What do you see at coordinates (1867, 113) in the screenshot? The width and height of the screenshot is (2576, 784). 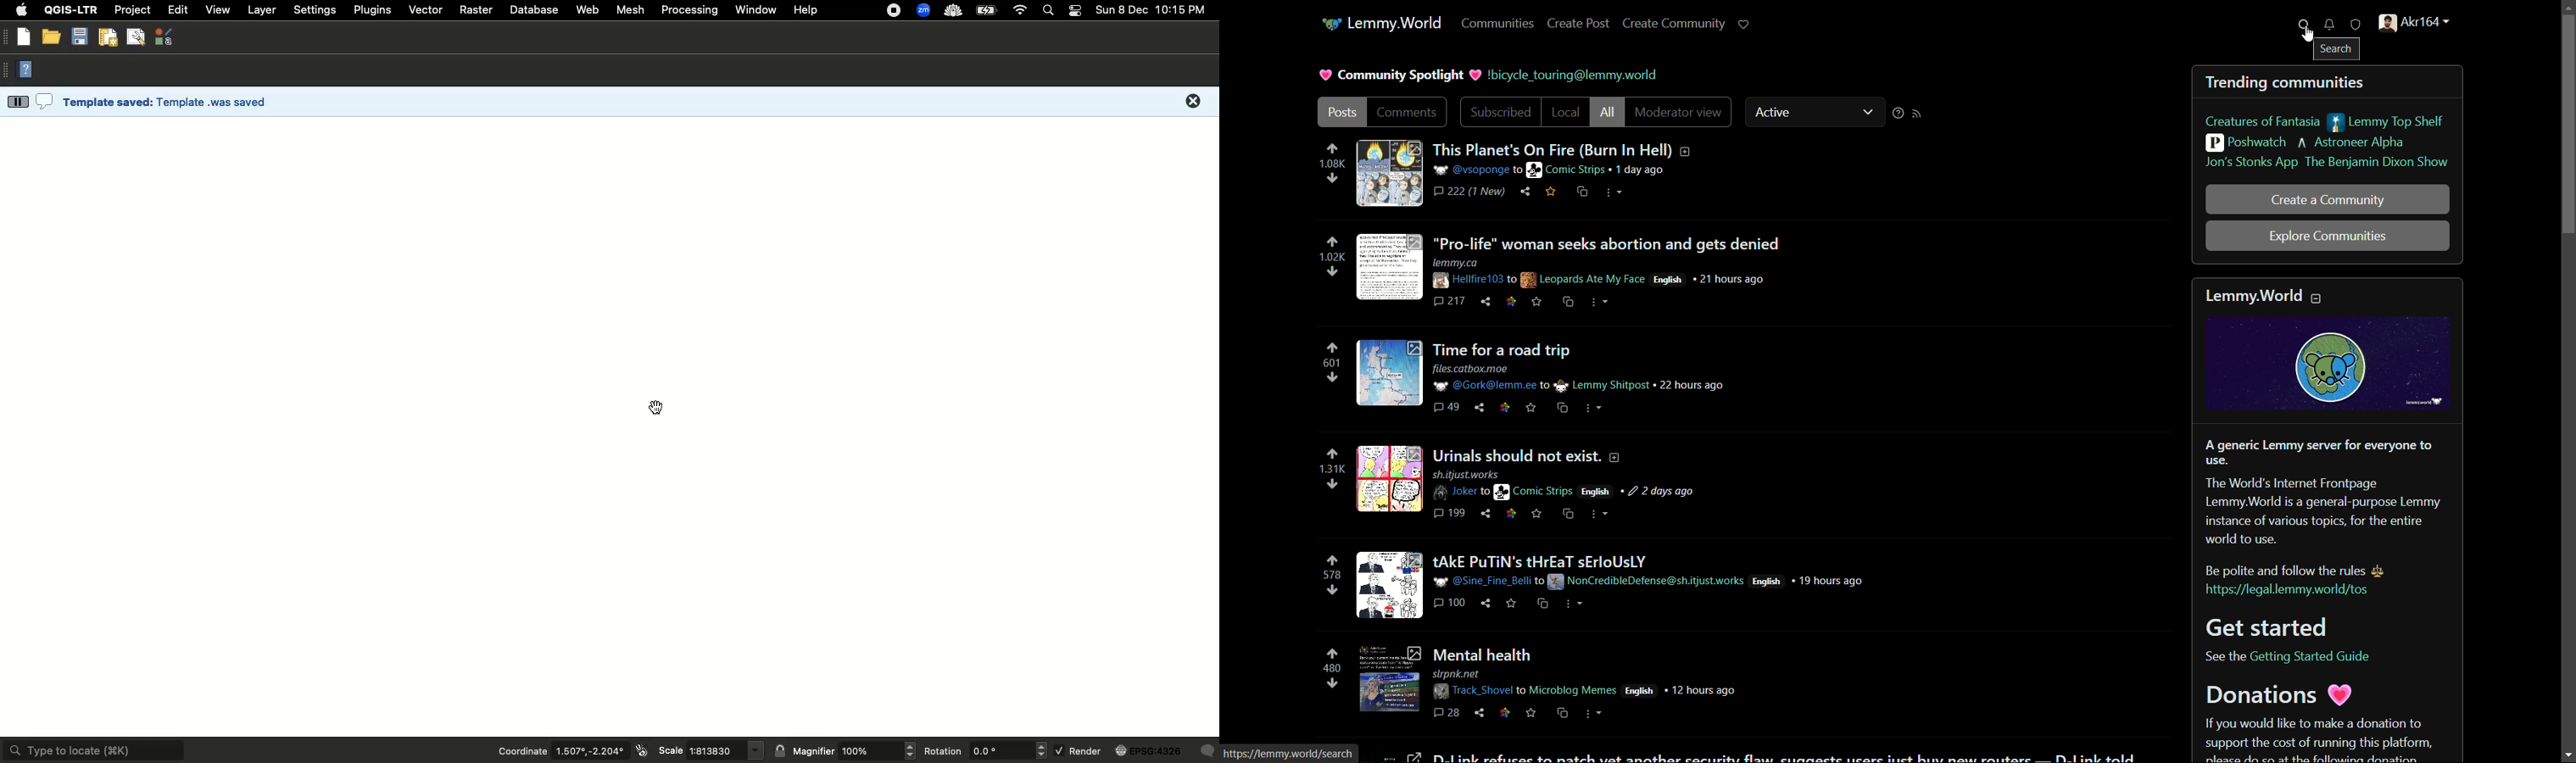 I see `dropdown` at bounding box center [1867, 113].